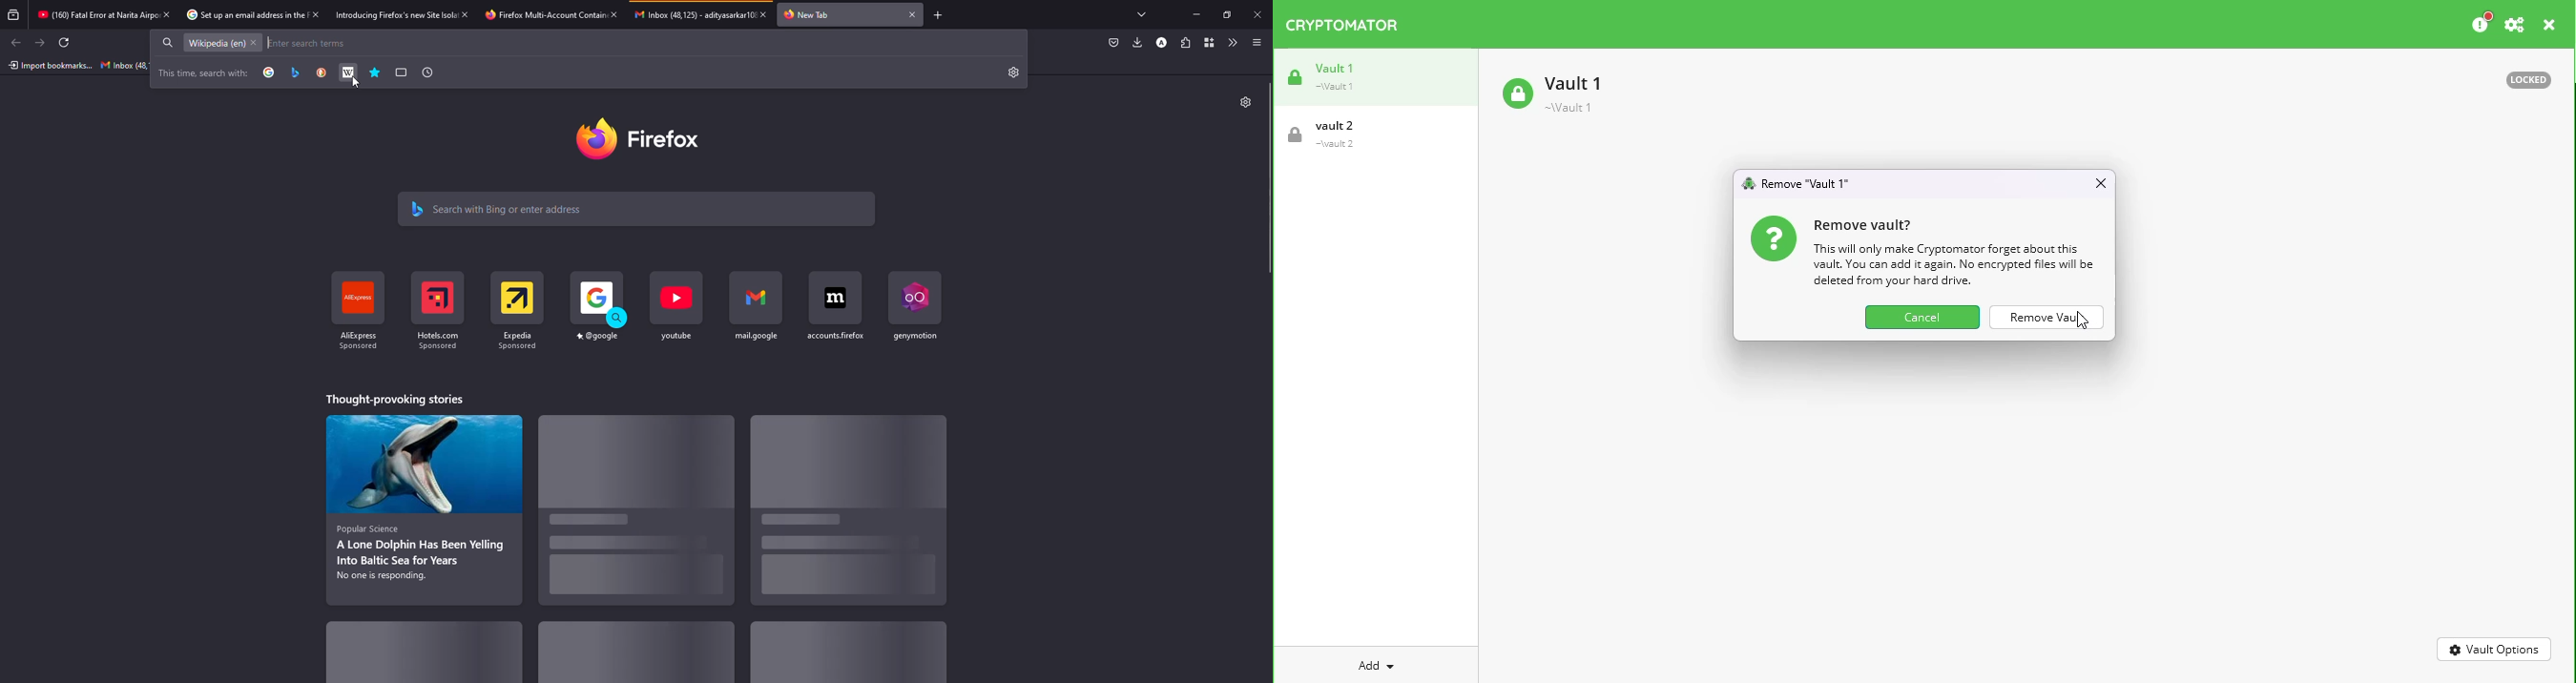  What do you see at coordinates (512, 208) in the screenshot?
I see `search` at bounding box center [512, 208].